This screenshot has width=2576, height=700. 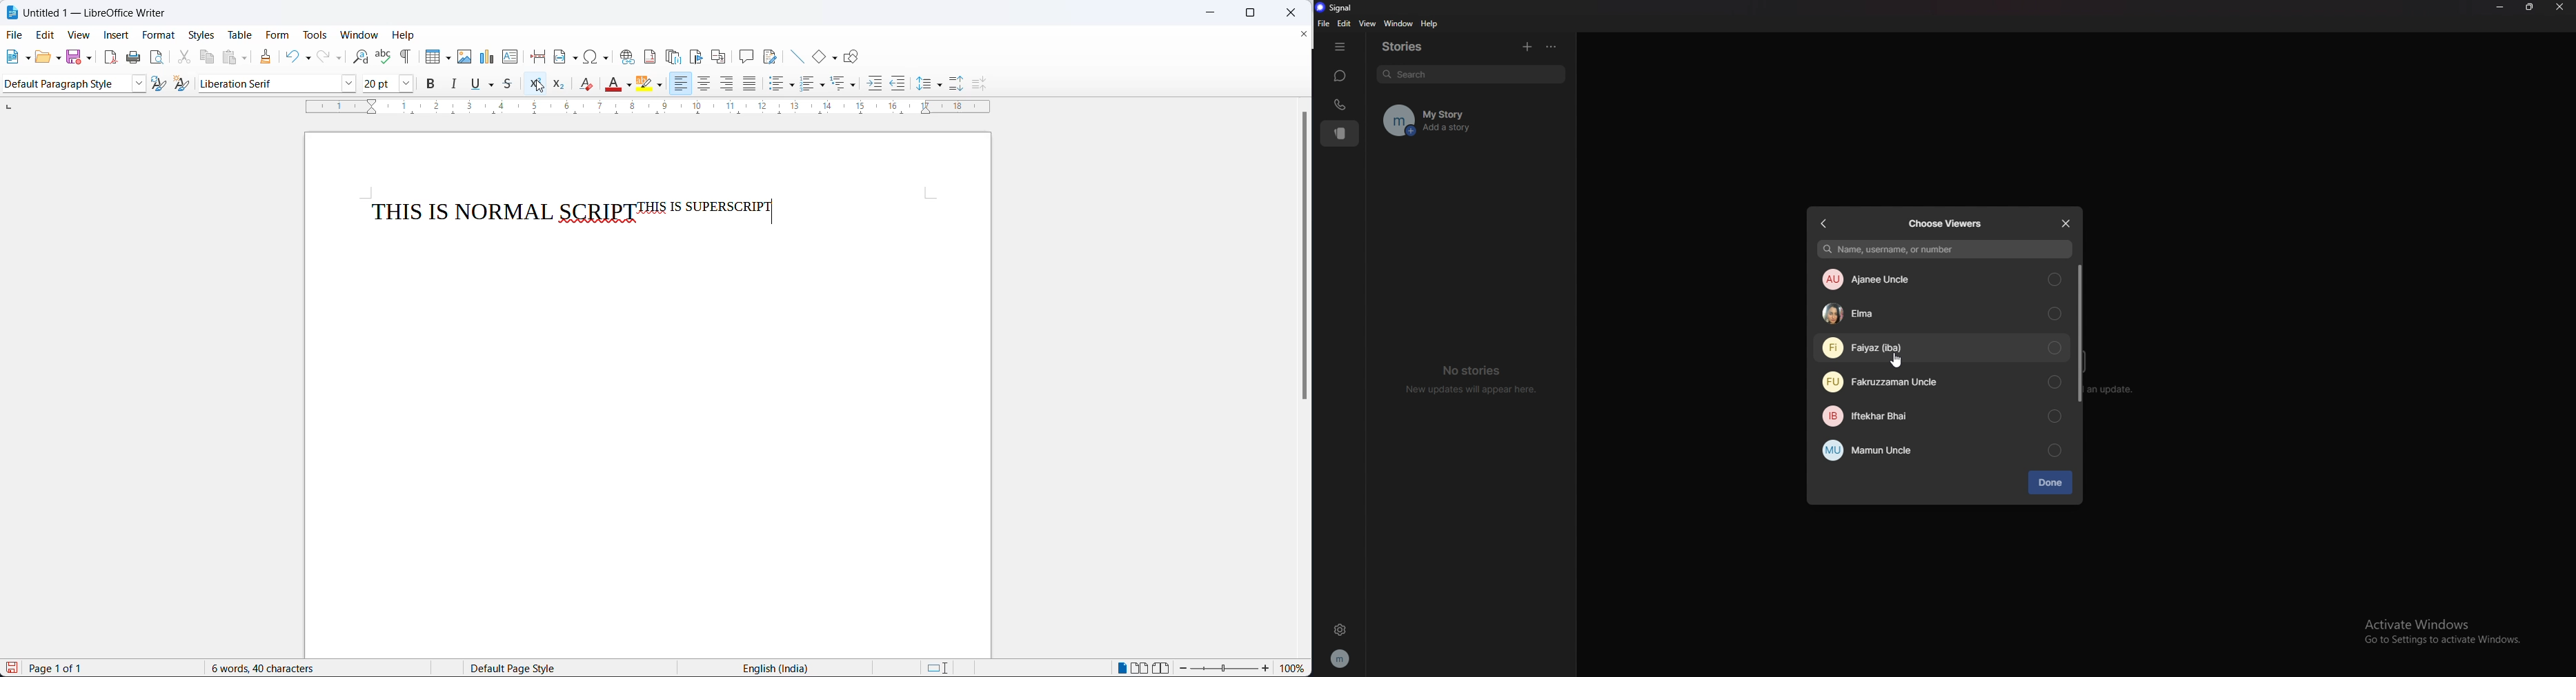 What do you see at coordinates (270, 668) in the screenshot?
I see `word and character count` at bounding box center [270, 668].